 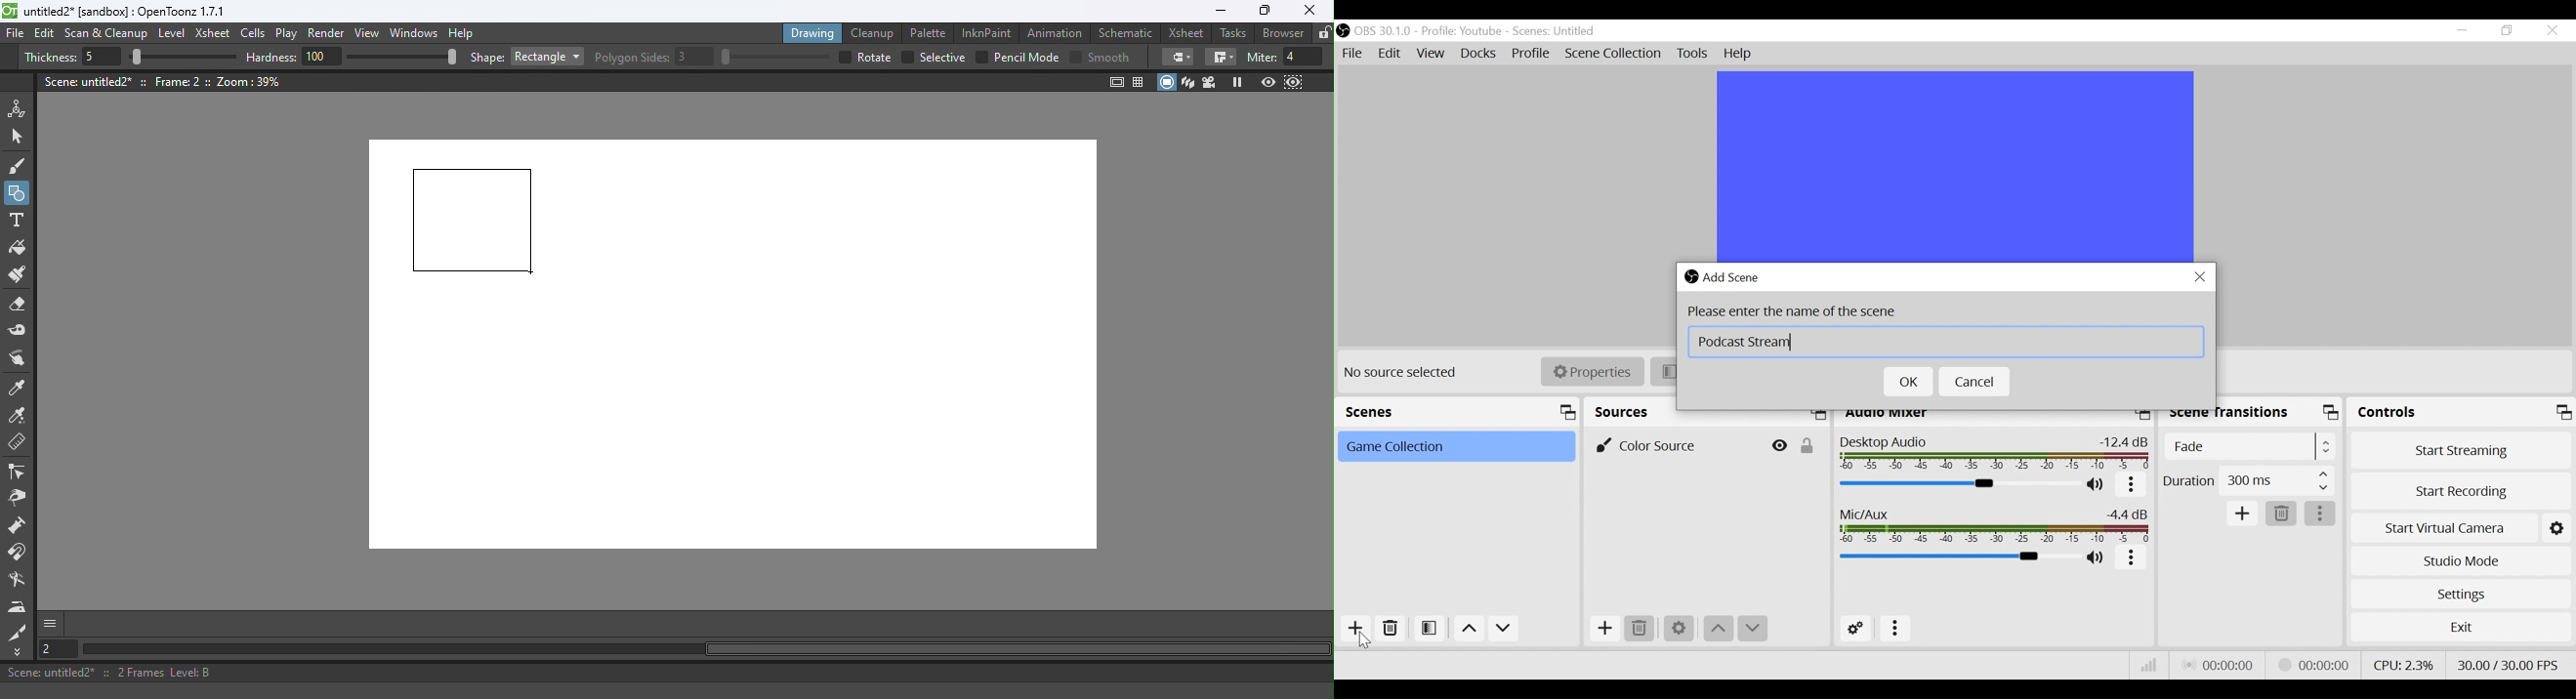 What do you see at coordinates (1603, 628) in the screenshot?
I see `Add` at bounding box center [1603, 628].